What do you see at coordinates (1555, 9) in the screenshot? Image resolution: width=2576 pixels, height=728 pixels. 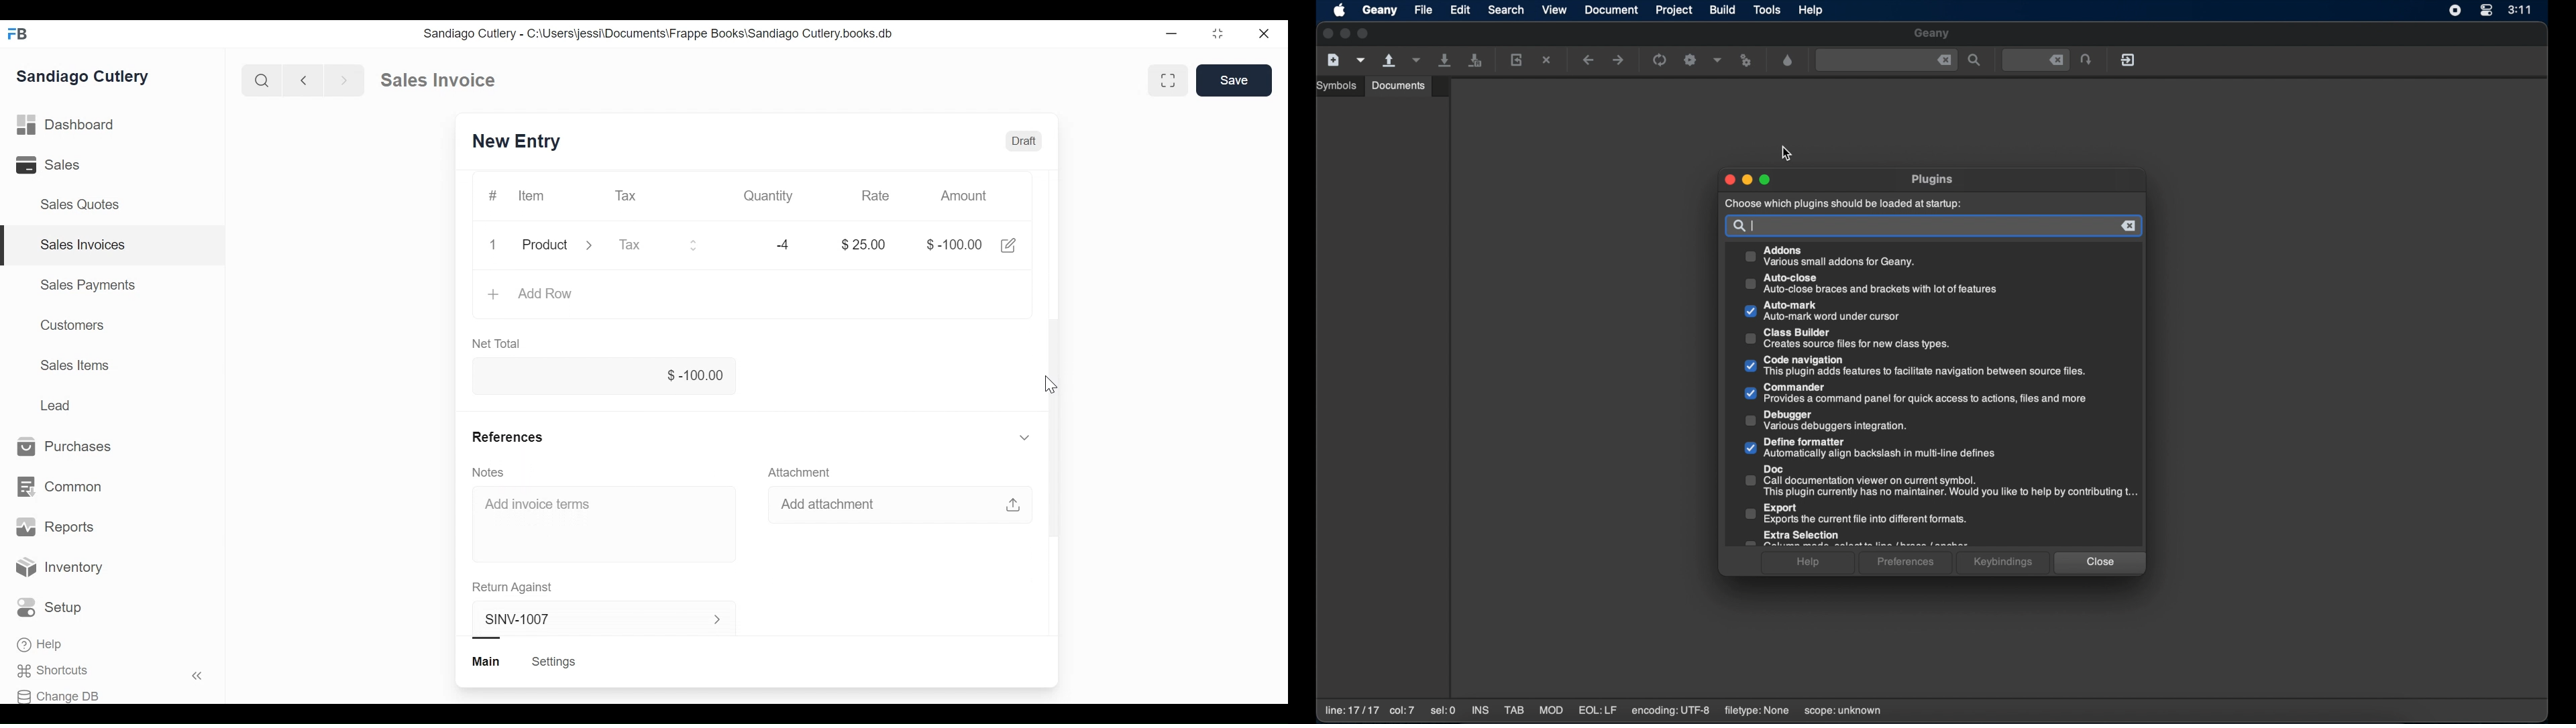 I see `view` at bounding box center [1555, 9].